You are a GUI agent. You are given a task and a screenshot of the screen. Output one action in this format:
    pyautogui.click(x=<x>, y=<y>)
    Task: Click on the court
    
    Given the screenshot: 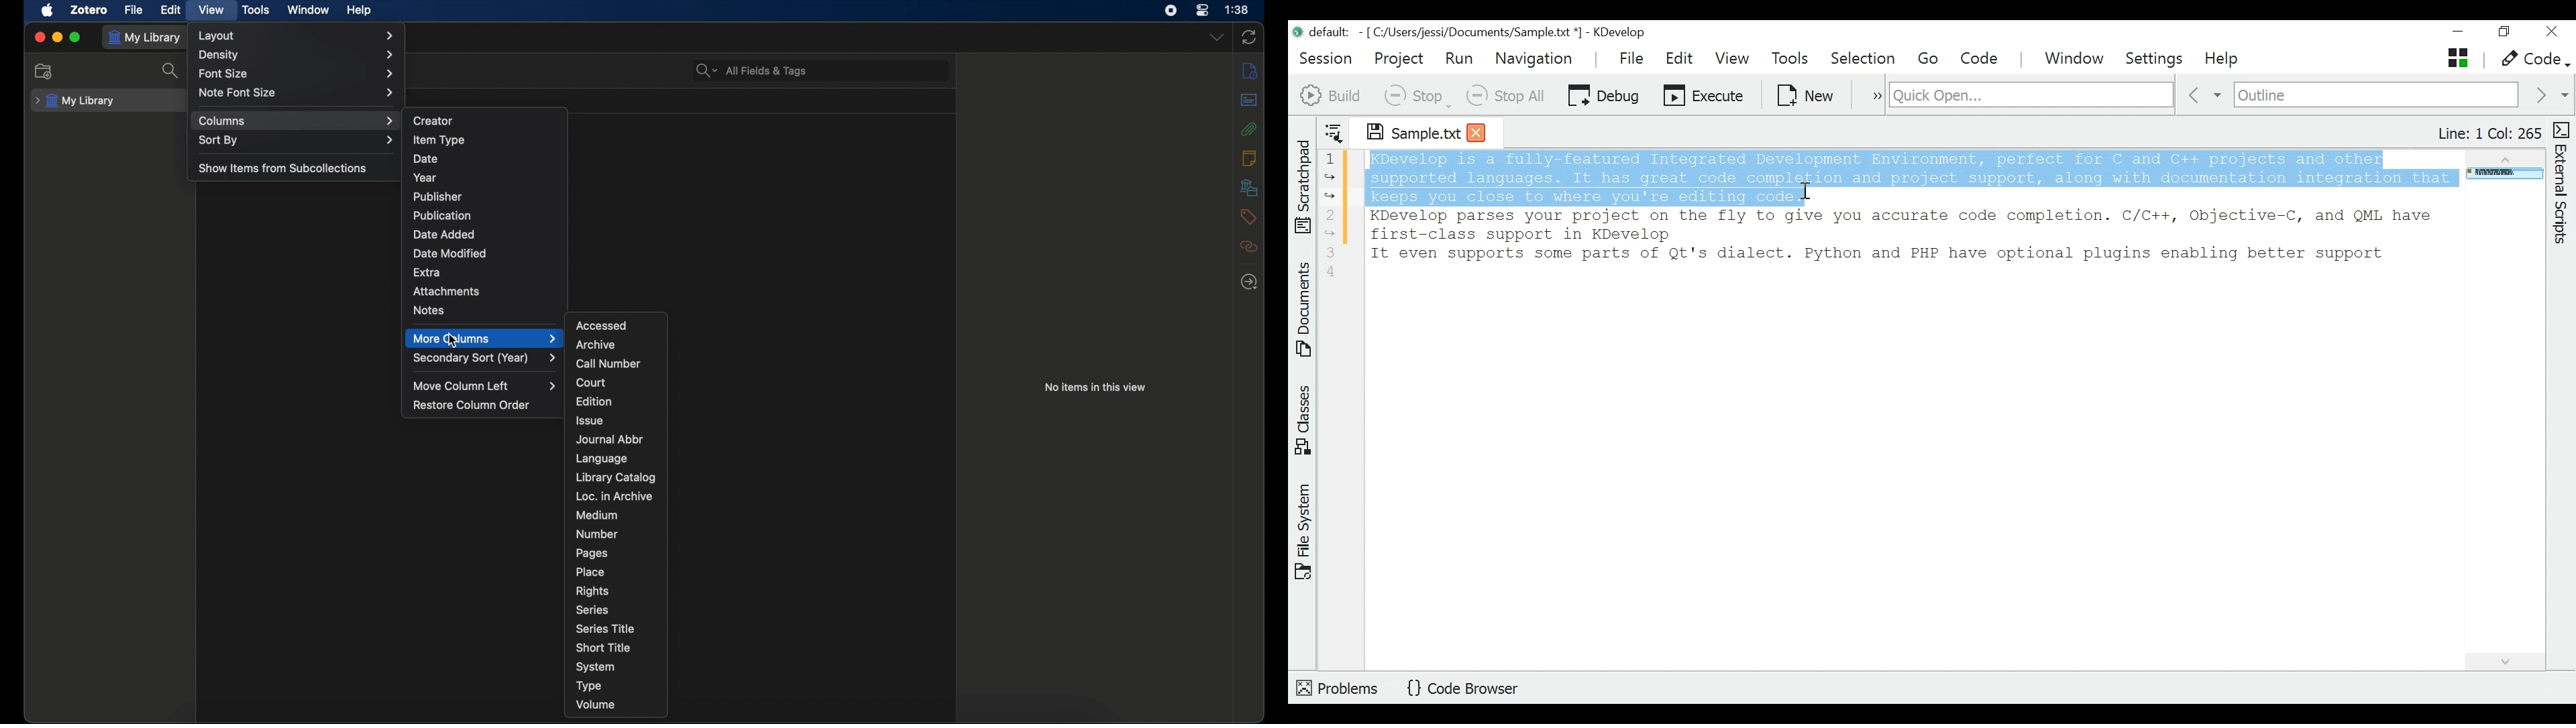 What is the action you would take?
    pyautogui.click(x=591, y=383)
    